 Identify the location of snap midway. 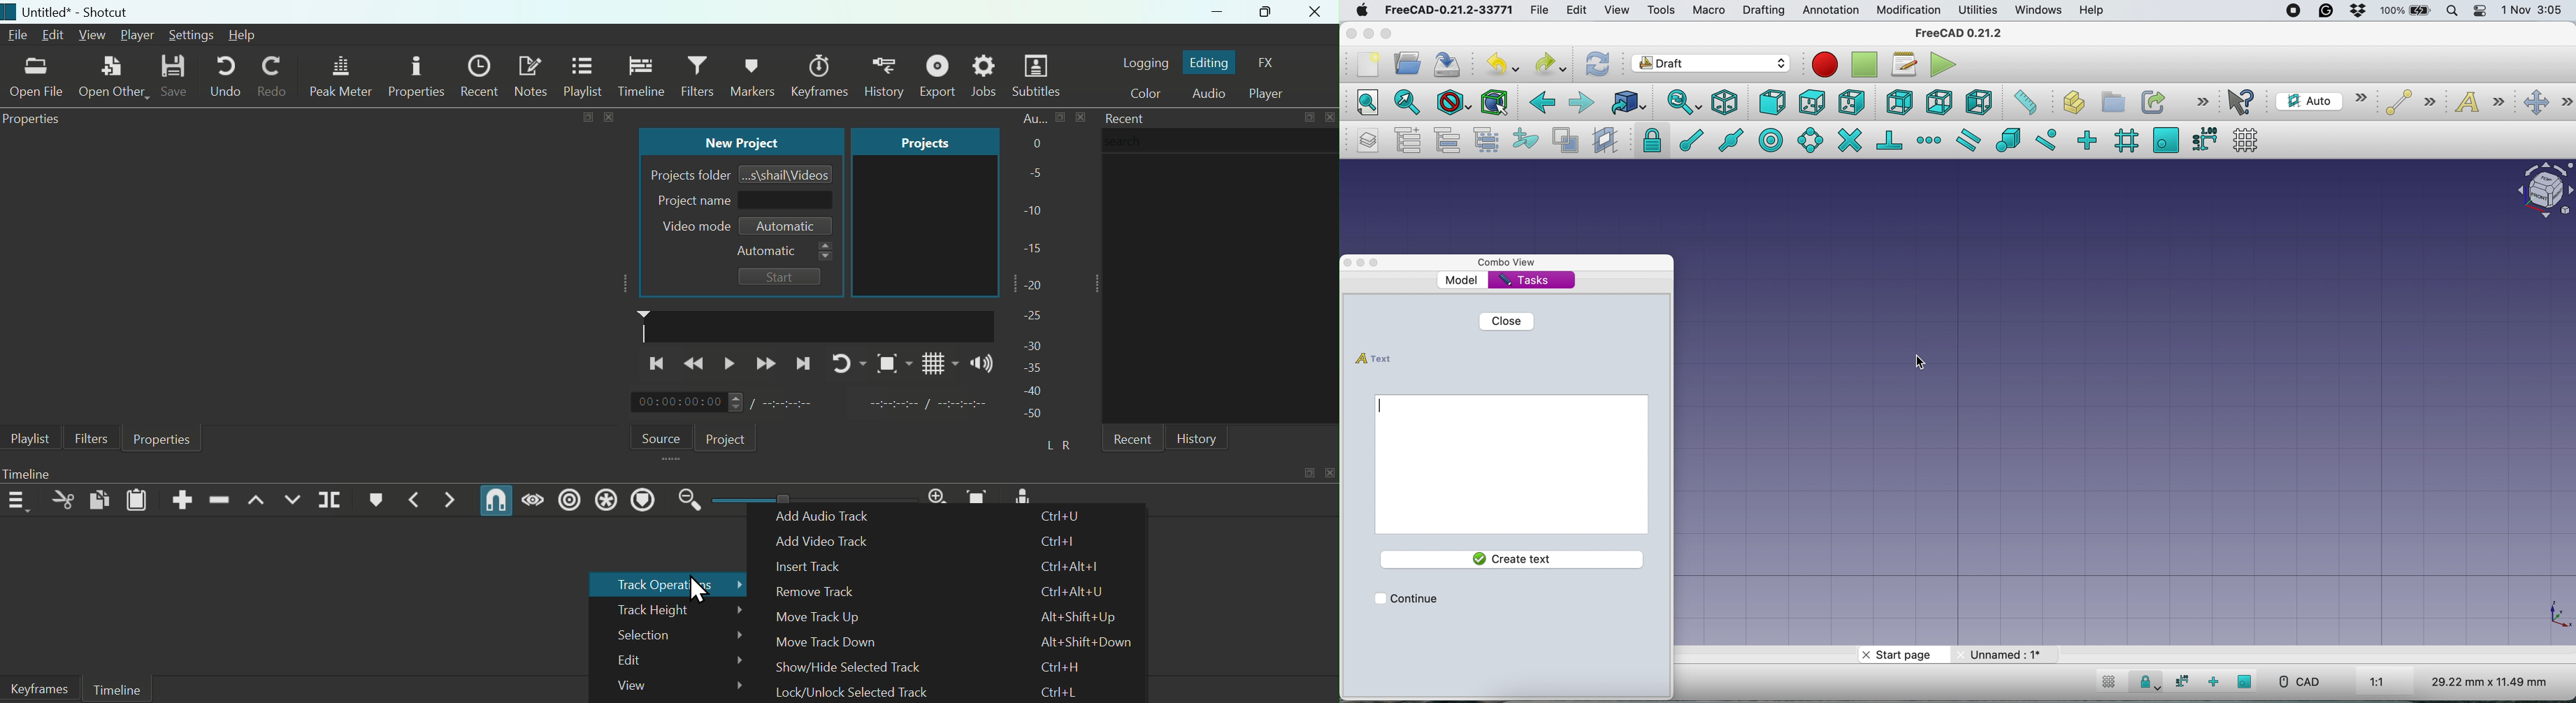
(1728, 141).